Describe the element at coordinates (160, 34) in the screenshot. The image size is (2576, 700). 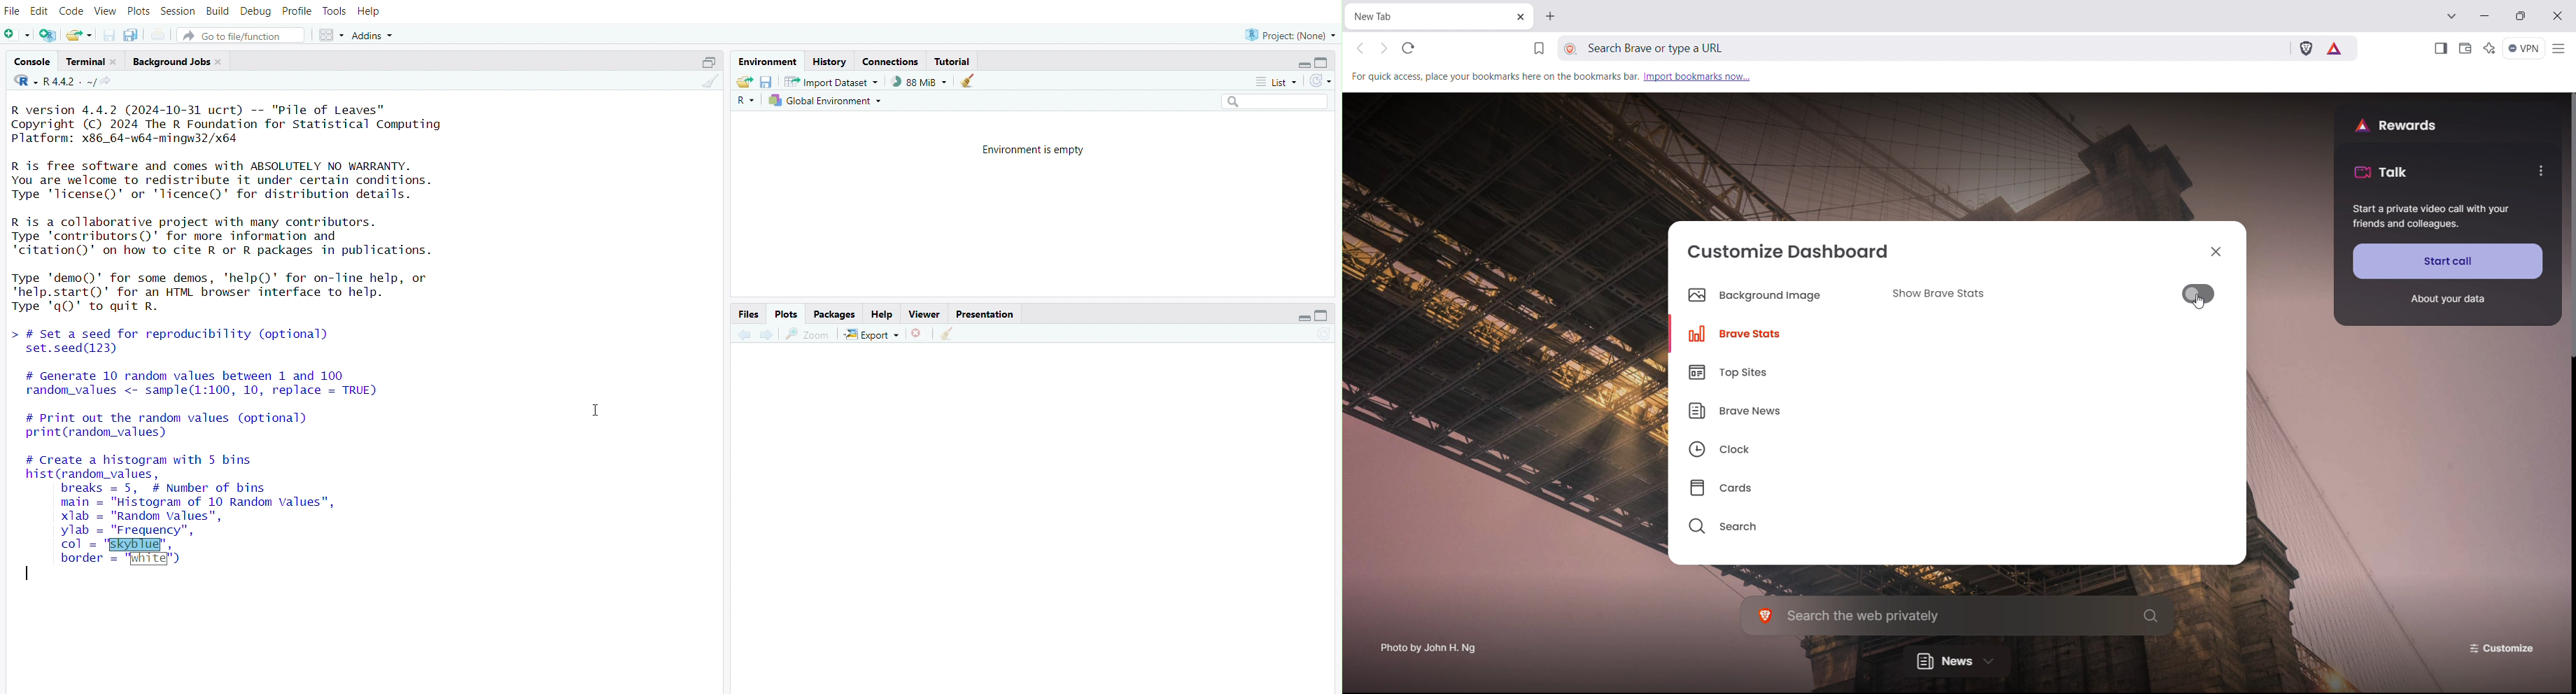
I see `print the current file` at that location.